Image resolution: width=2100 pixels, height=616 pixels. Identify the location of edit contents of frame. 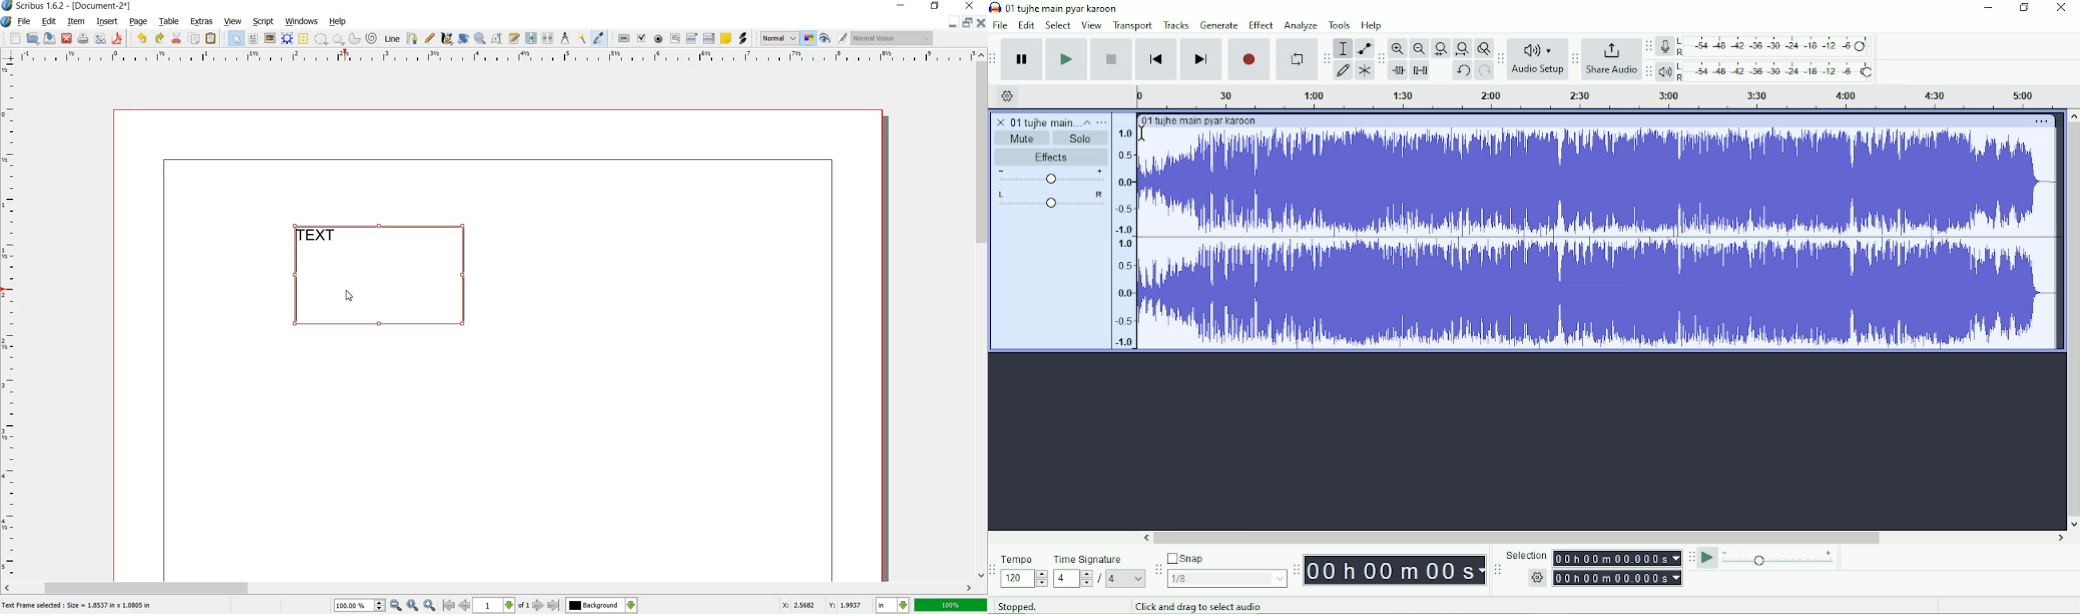
(497, 39).